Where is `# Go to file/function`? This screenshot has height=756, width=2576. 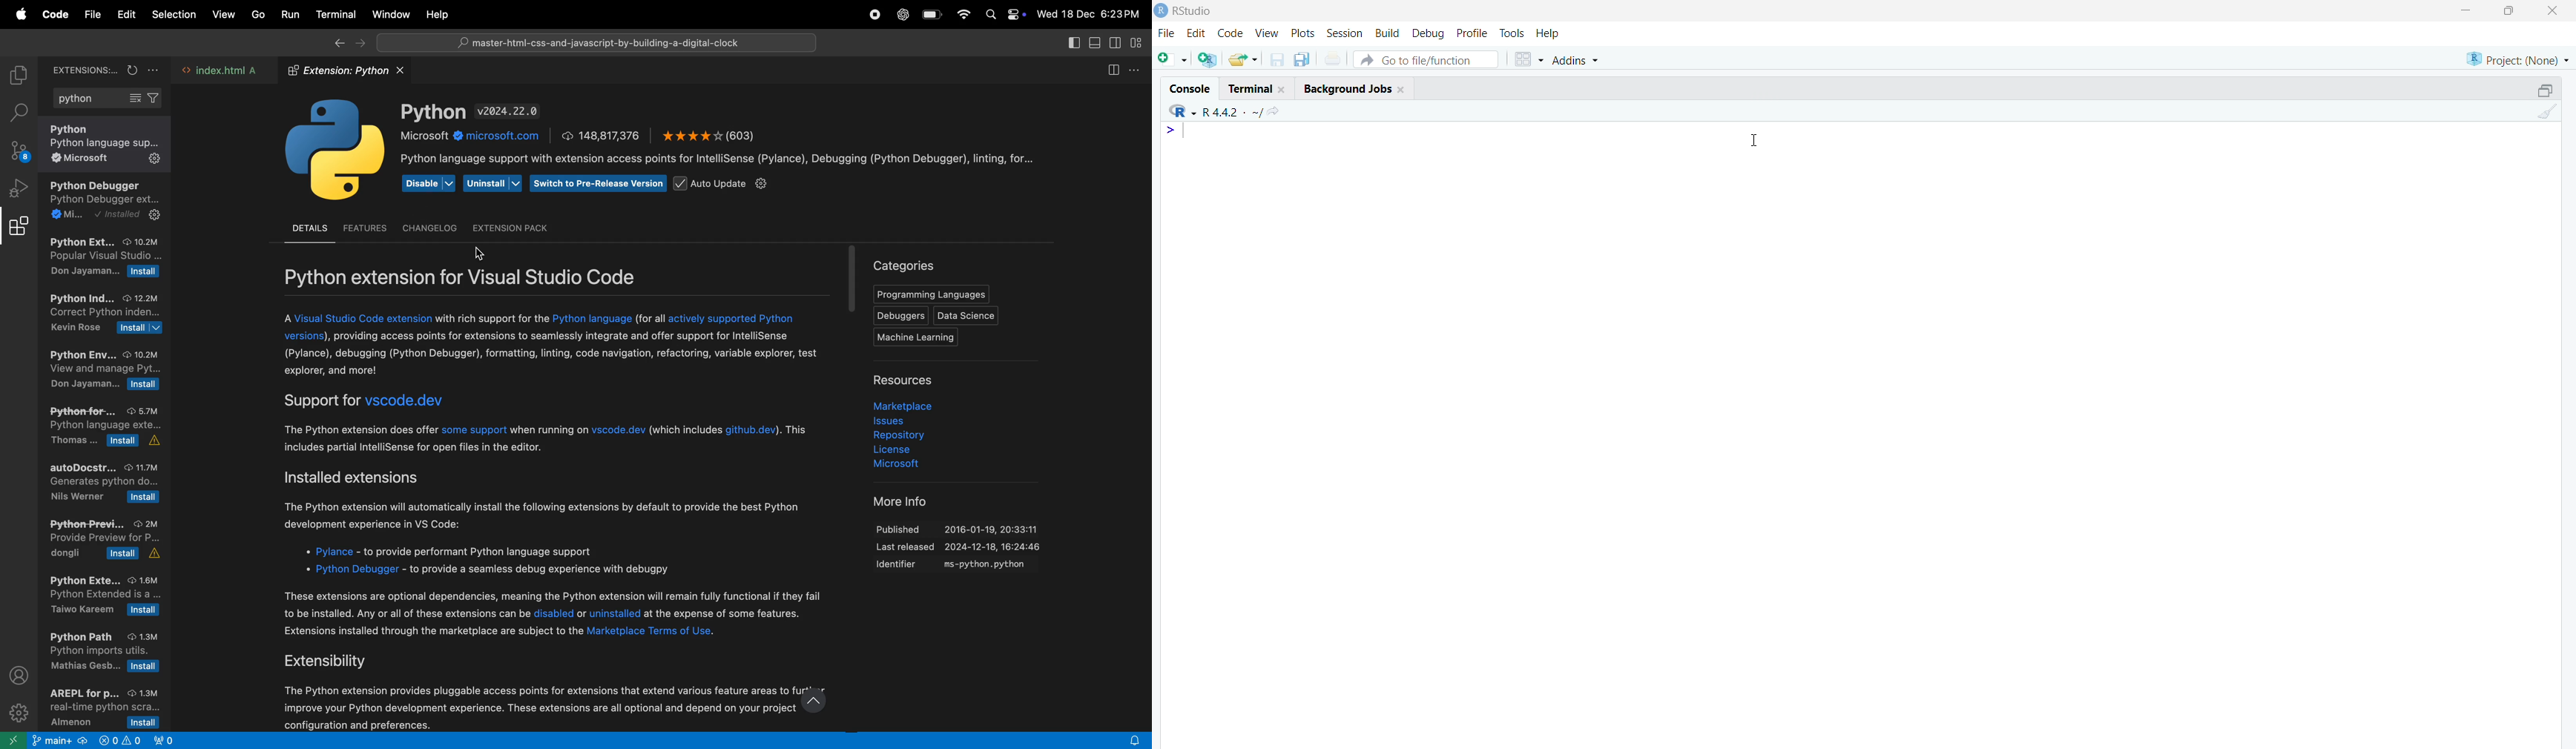 # Go to file/function is located at coordinates (1426, 59).